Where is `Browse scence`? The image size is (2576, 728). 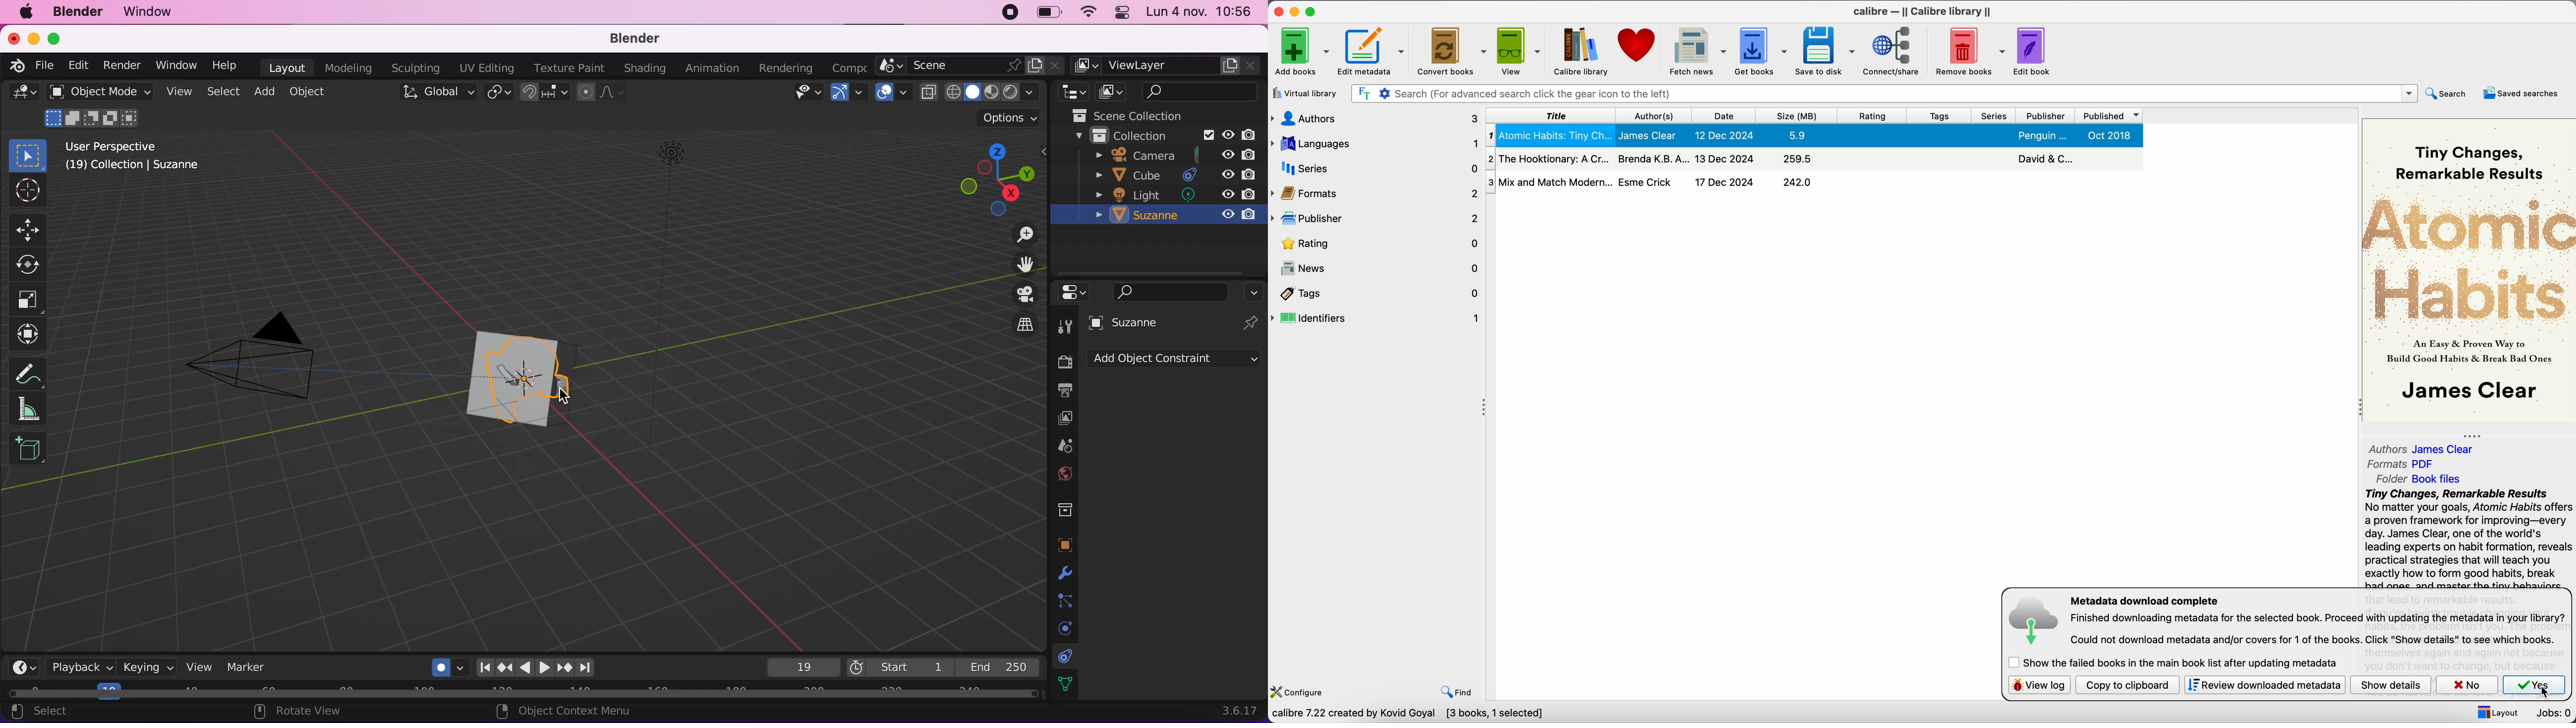
Browse scence is located at coordinates (889, 65).